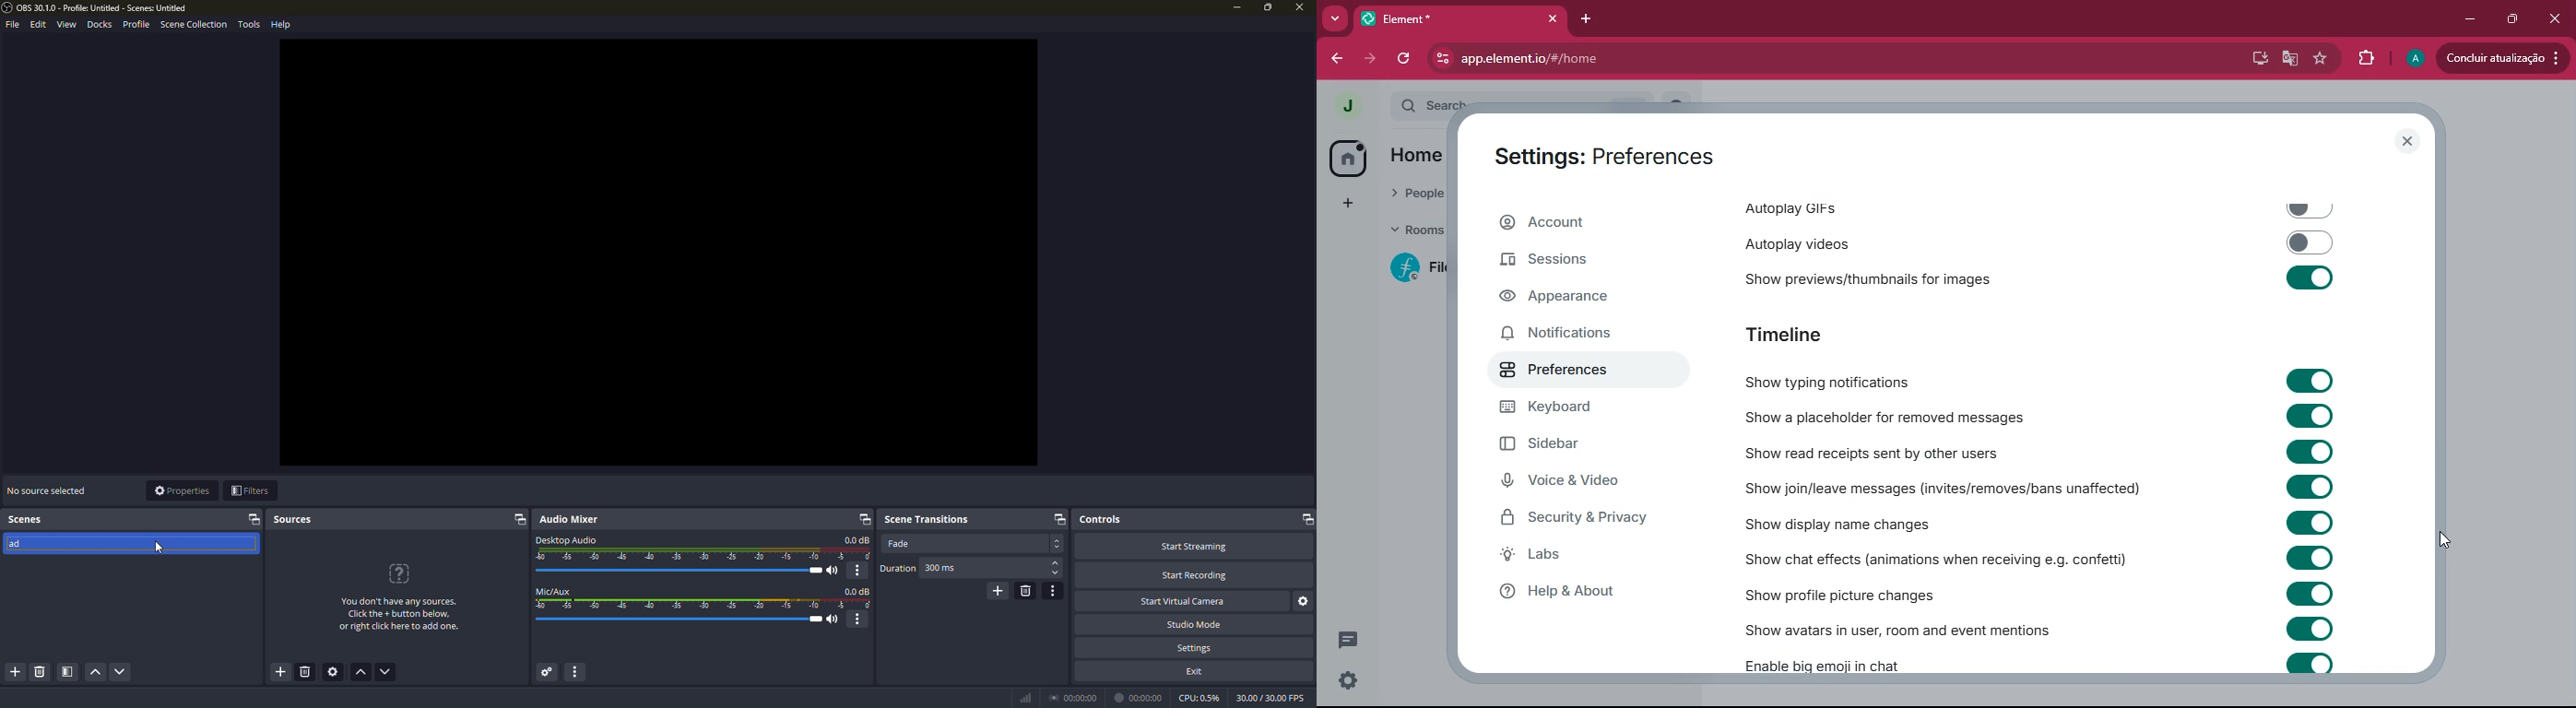 The height and width of the screenshot is (728, 2576). Describe the element at coordinates (684, 570) in the screenshot. I see `volume` at that location.